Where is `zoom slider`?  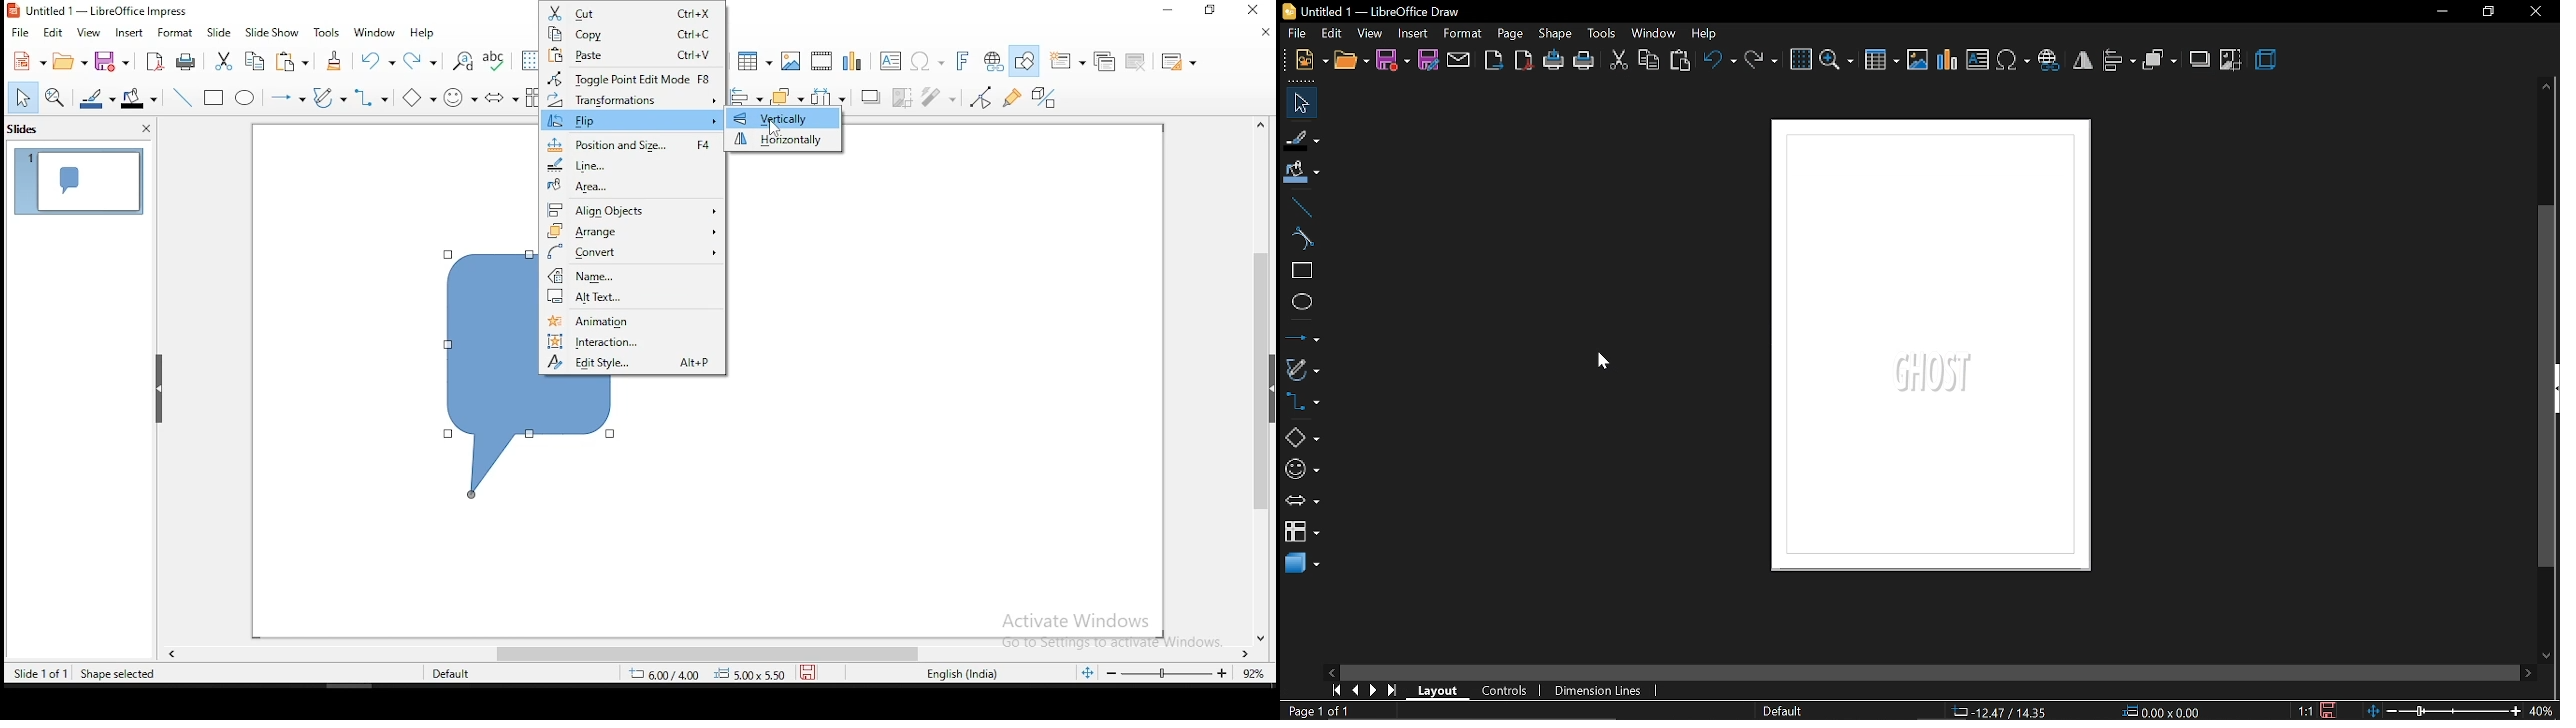 zoom slider is located at coordinates (1169, 675).